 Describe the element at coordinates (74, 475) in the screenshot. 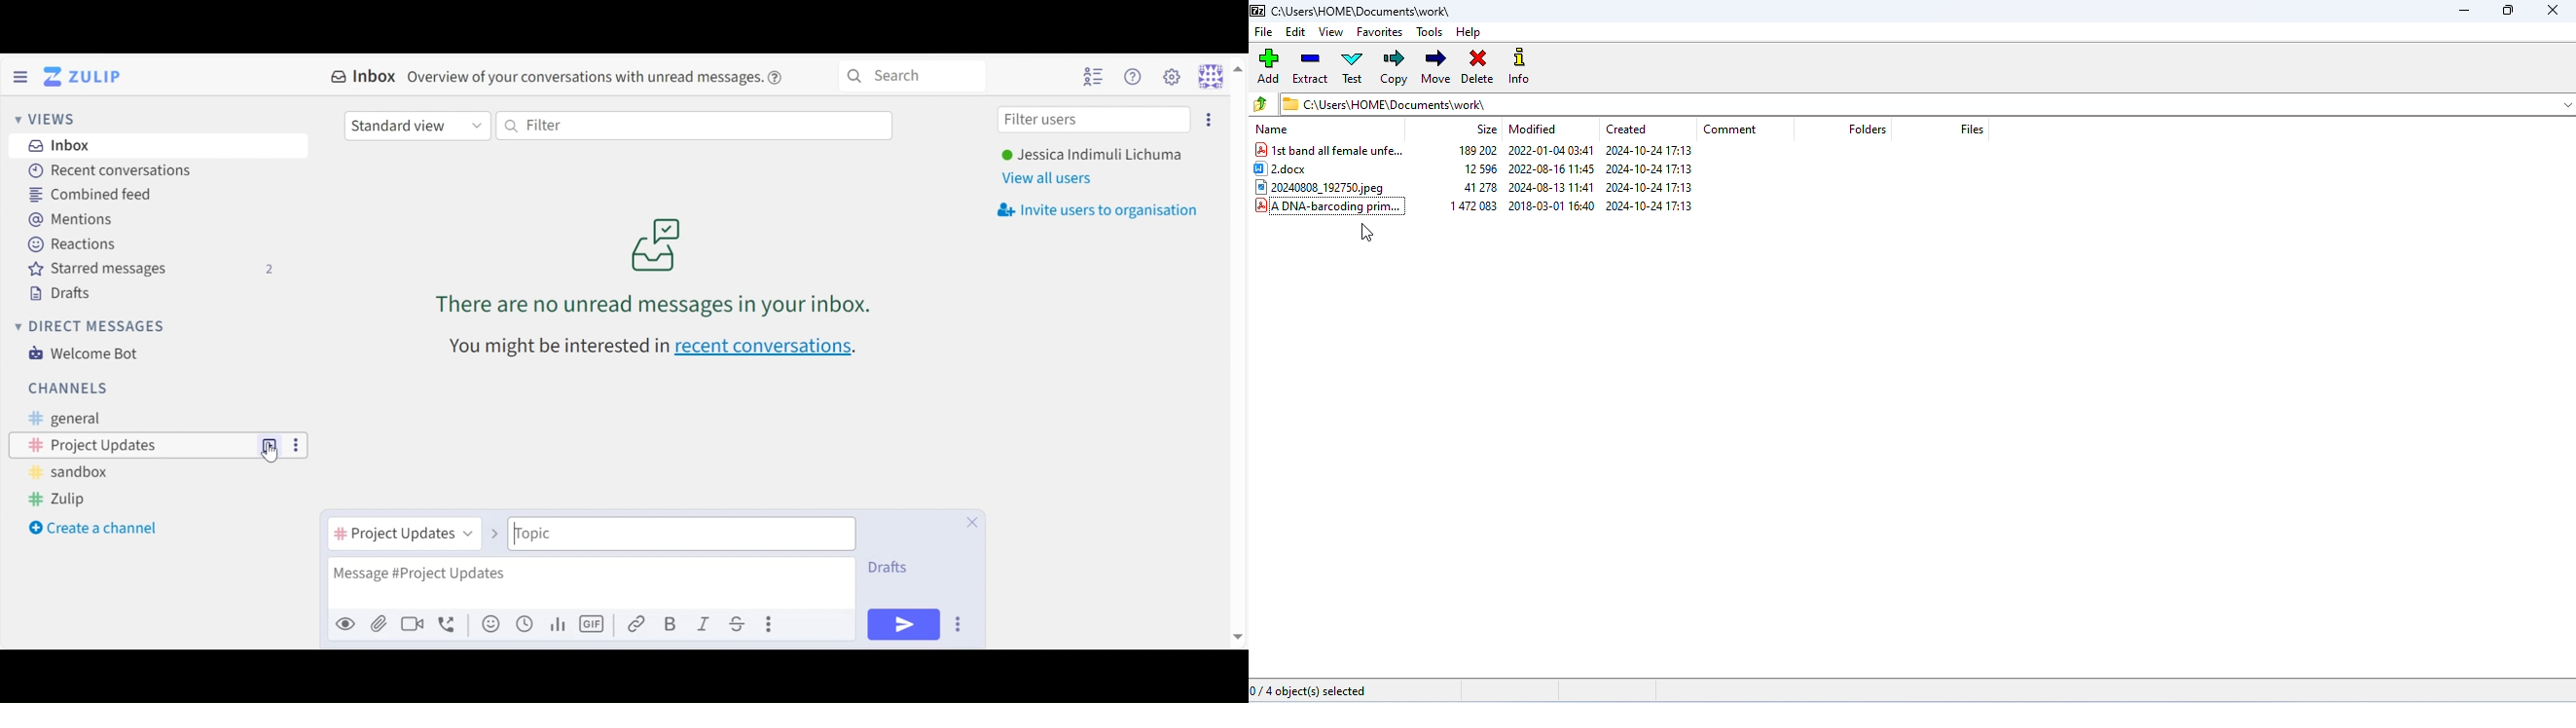

I see `Sandbox Channel` at that location.